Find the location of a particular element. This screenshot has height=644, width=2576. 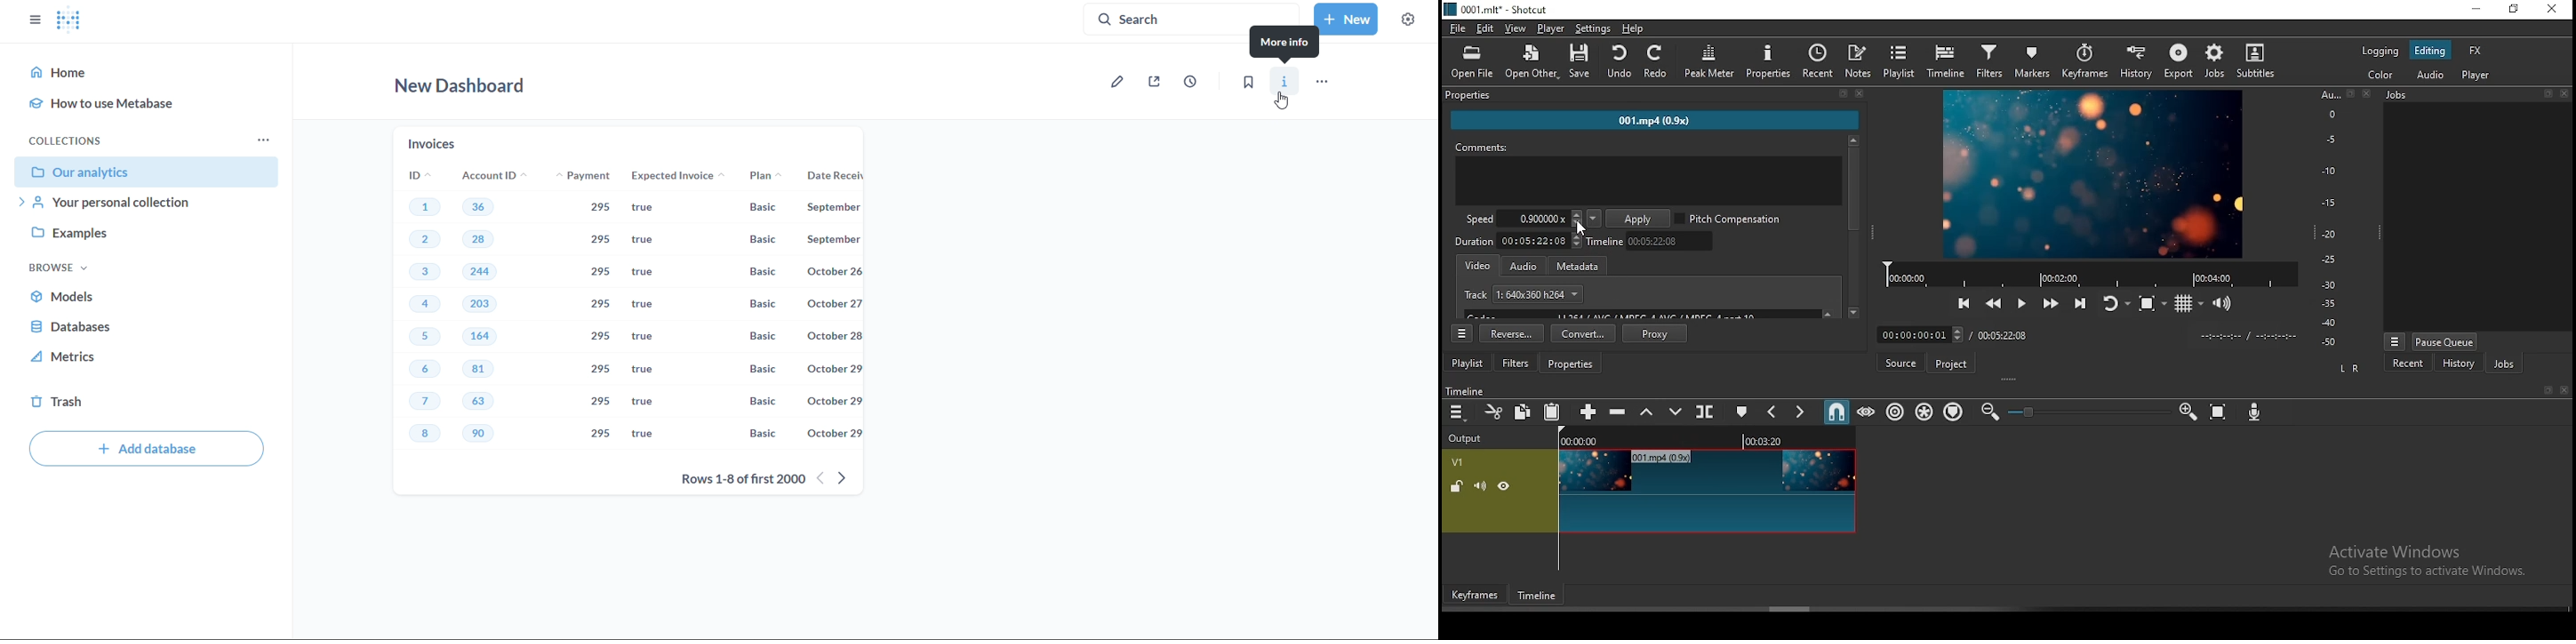

244 is located at coordinates (480, 272).